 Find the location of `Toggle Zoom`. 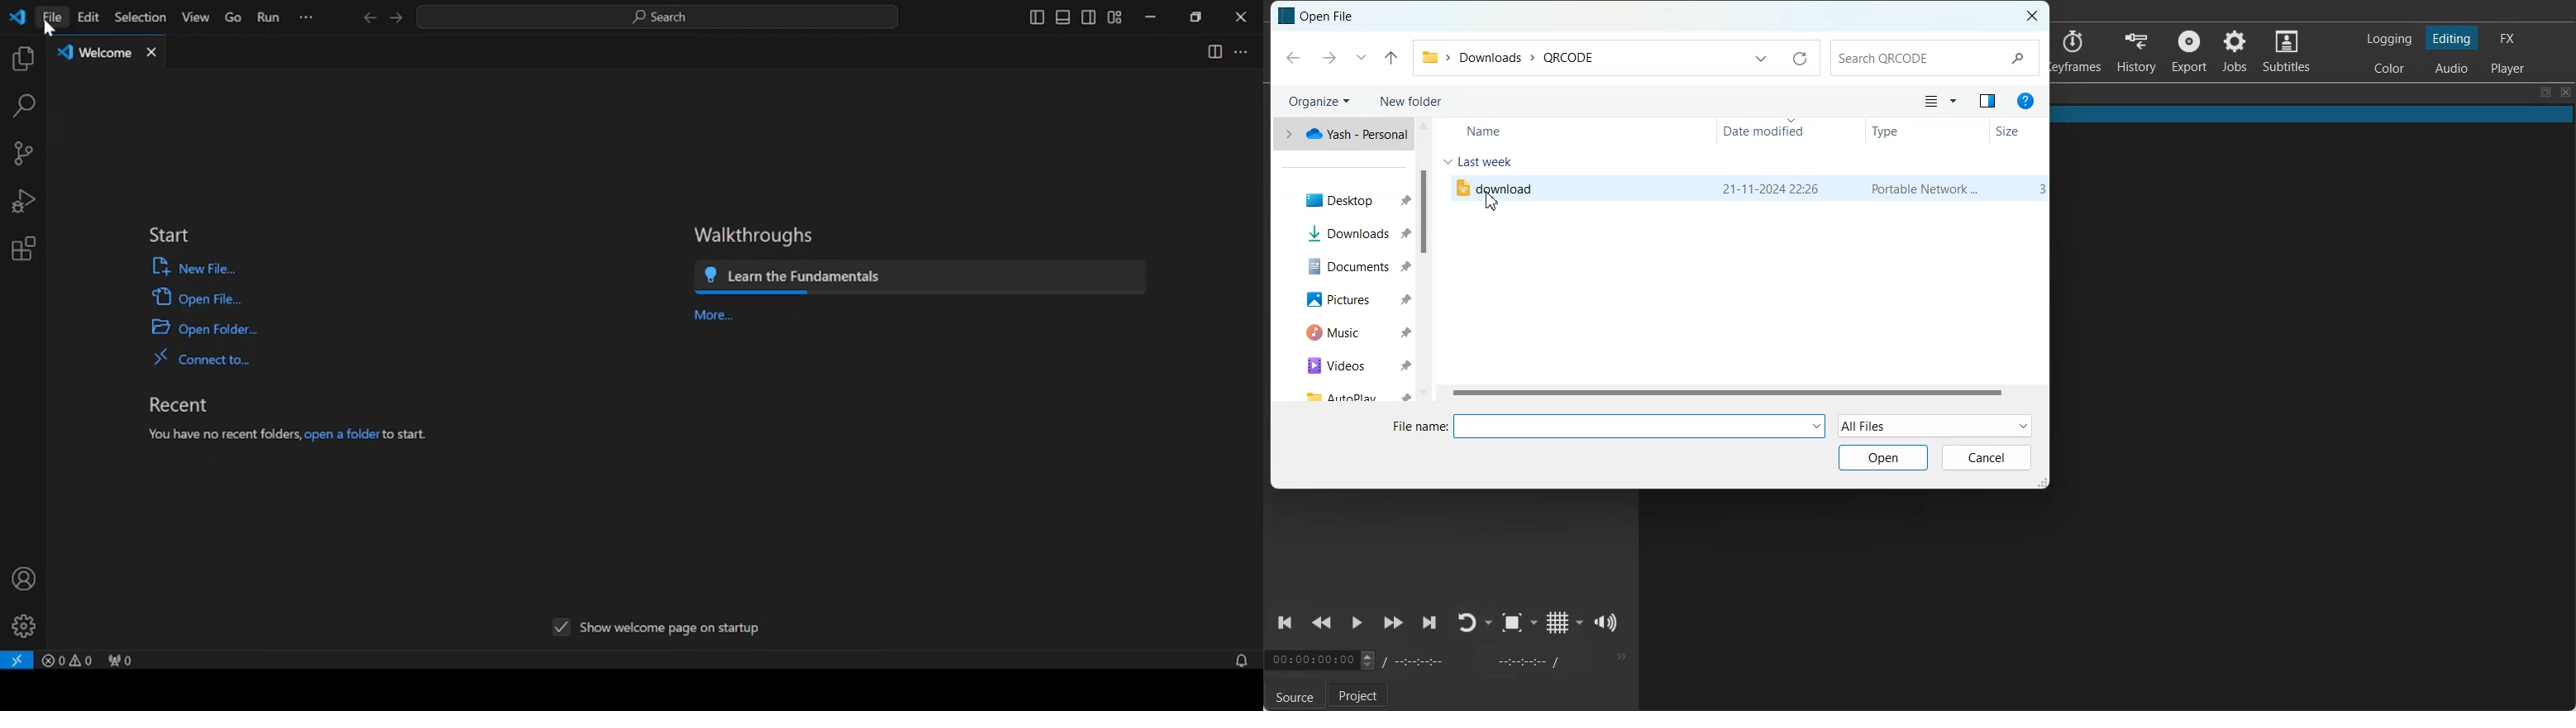

Toggle Zoom is located at coordinates (1512, 623).